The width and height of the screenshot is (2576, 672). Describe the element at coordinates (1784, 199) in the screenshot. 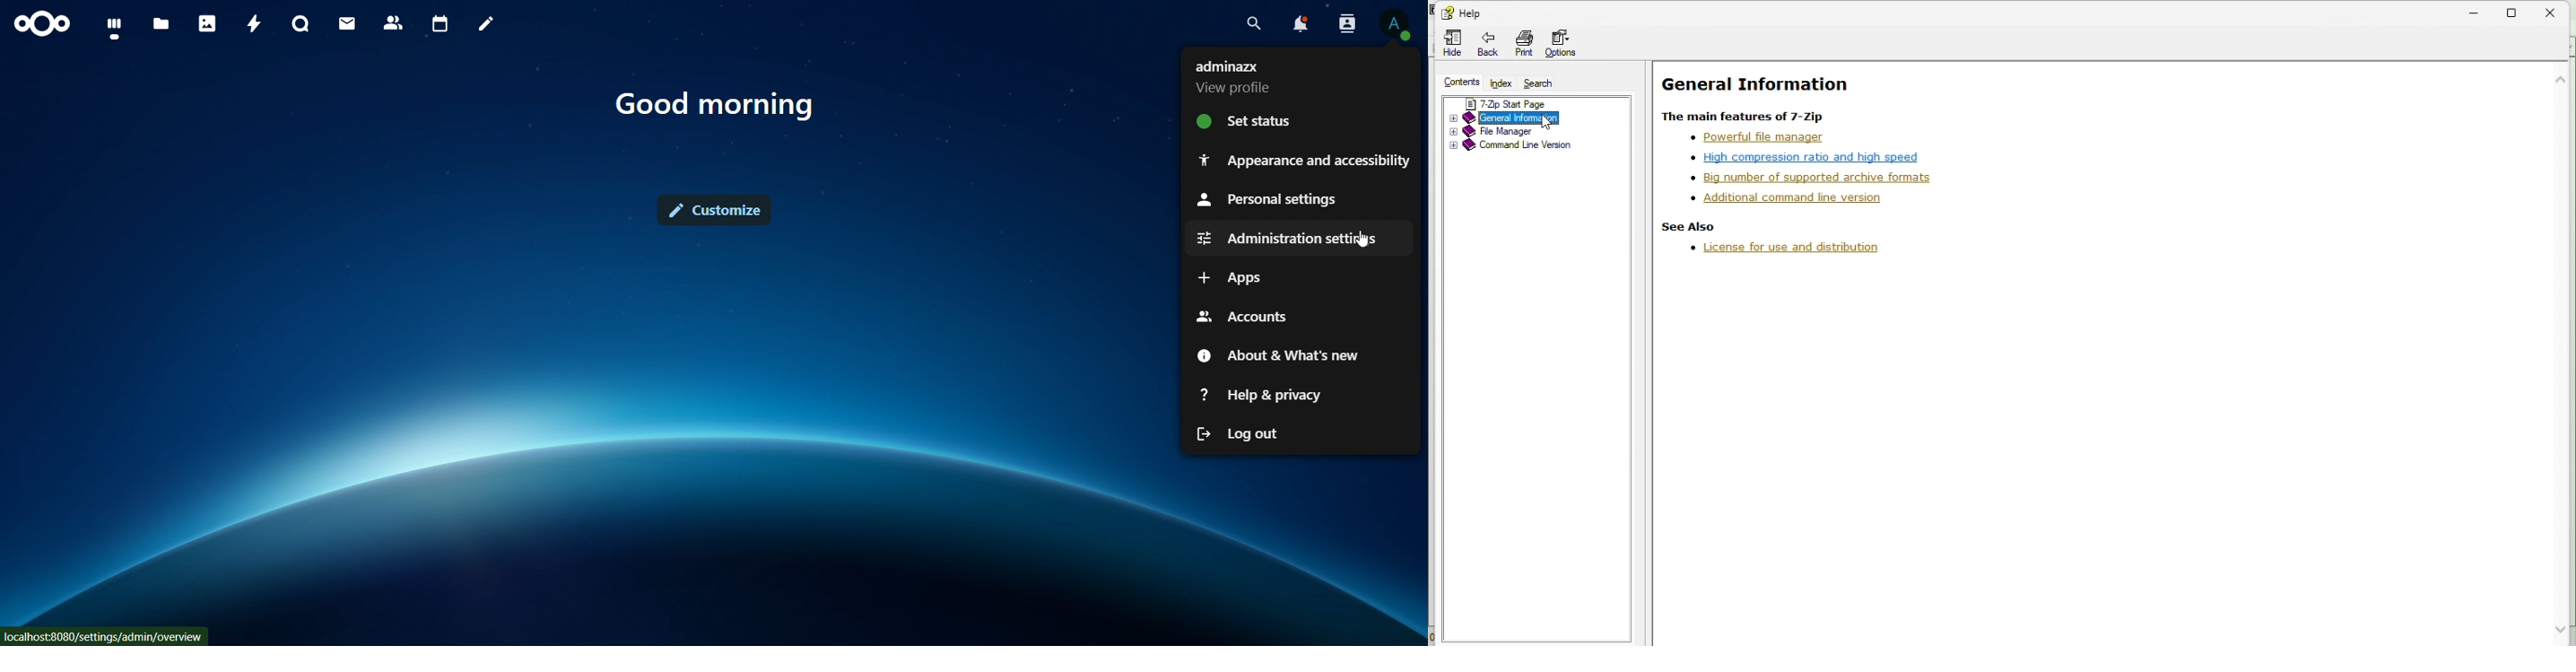

I see `Additional command line version` at that location.